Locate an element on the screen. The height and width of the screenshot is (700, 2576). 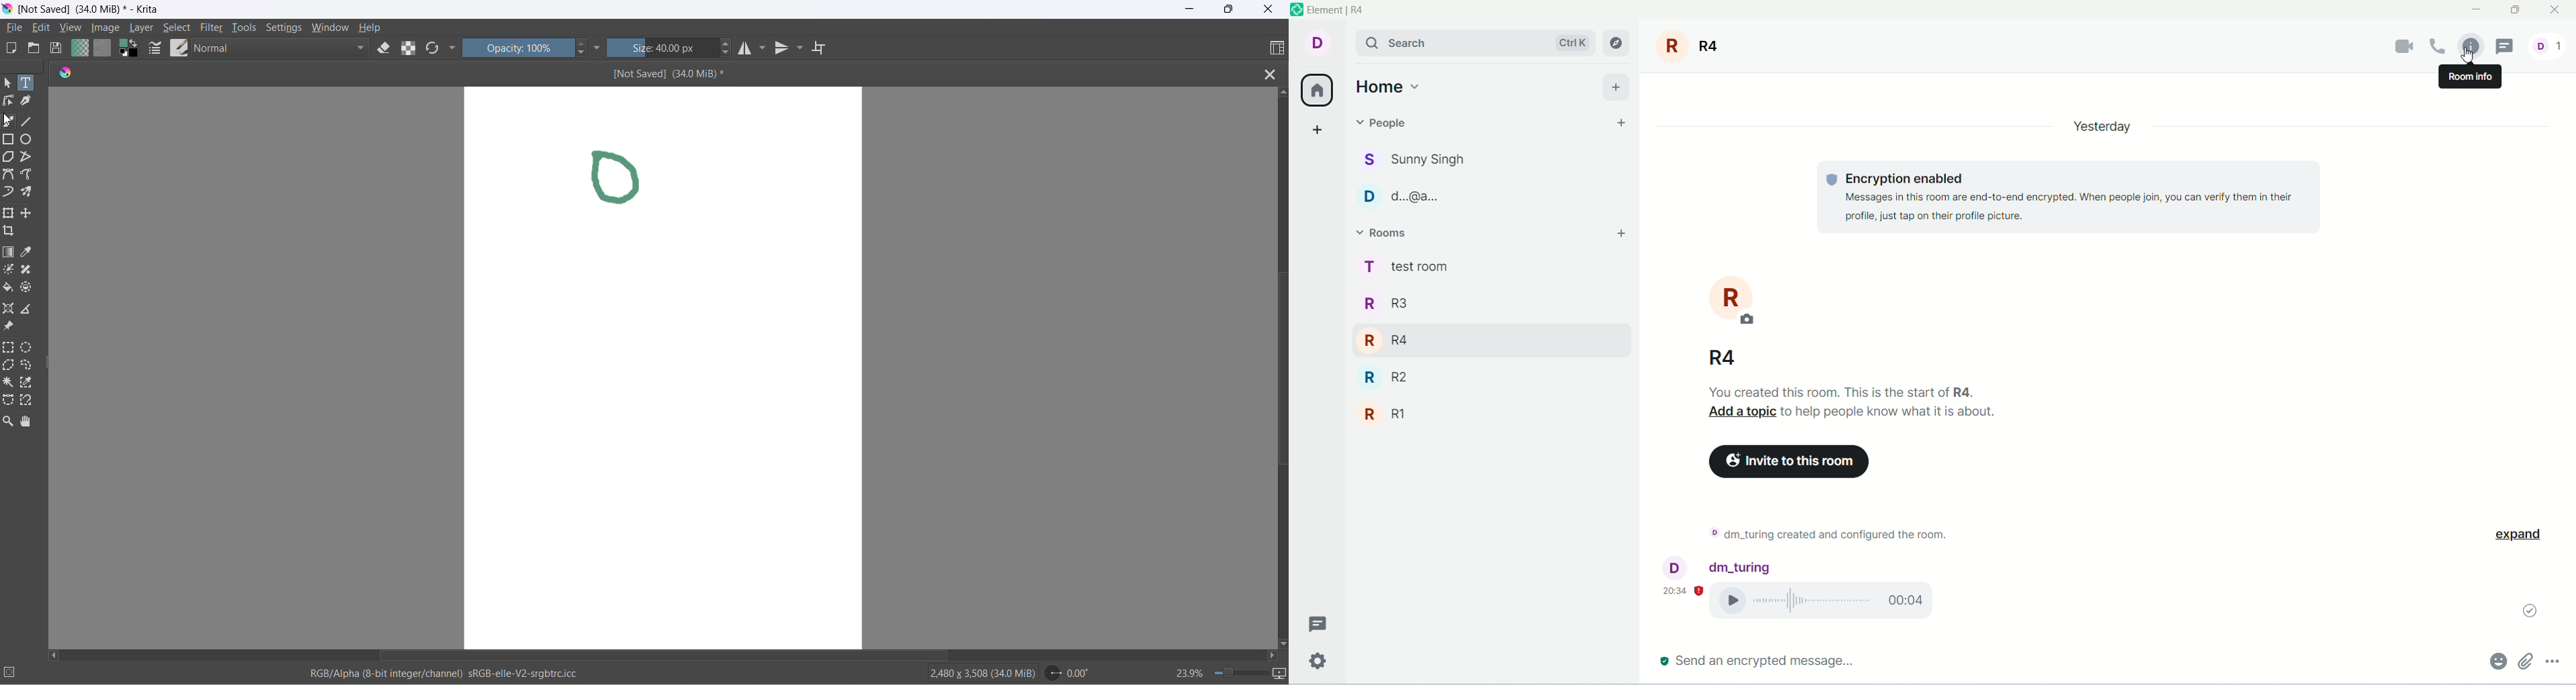
sample a color from image is located at coordinates (29, 253).